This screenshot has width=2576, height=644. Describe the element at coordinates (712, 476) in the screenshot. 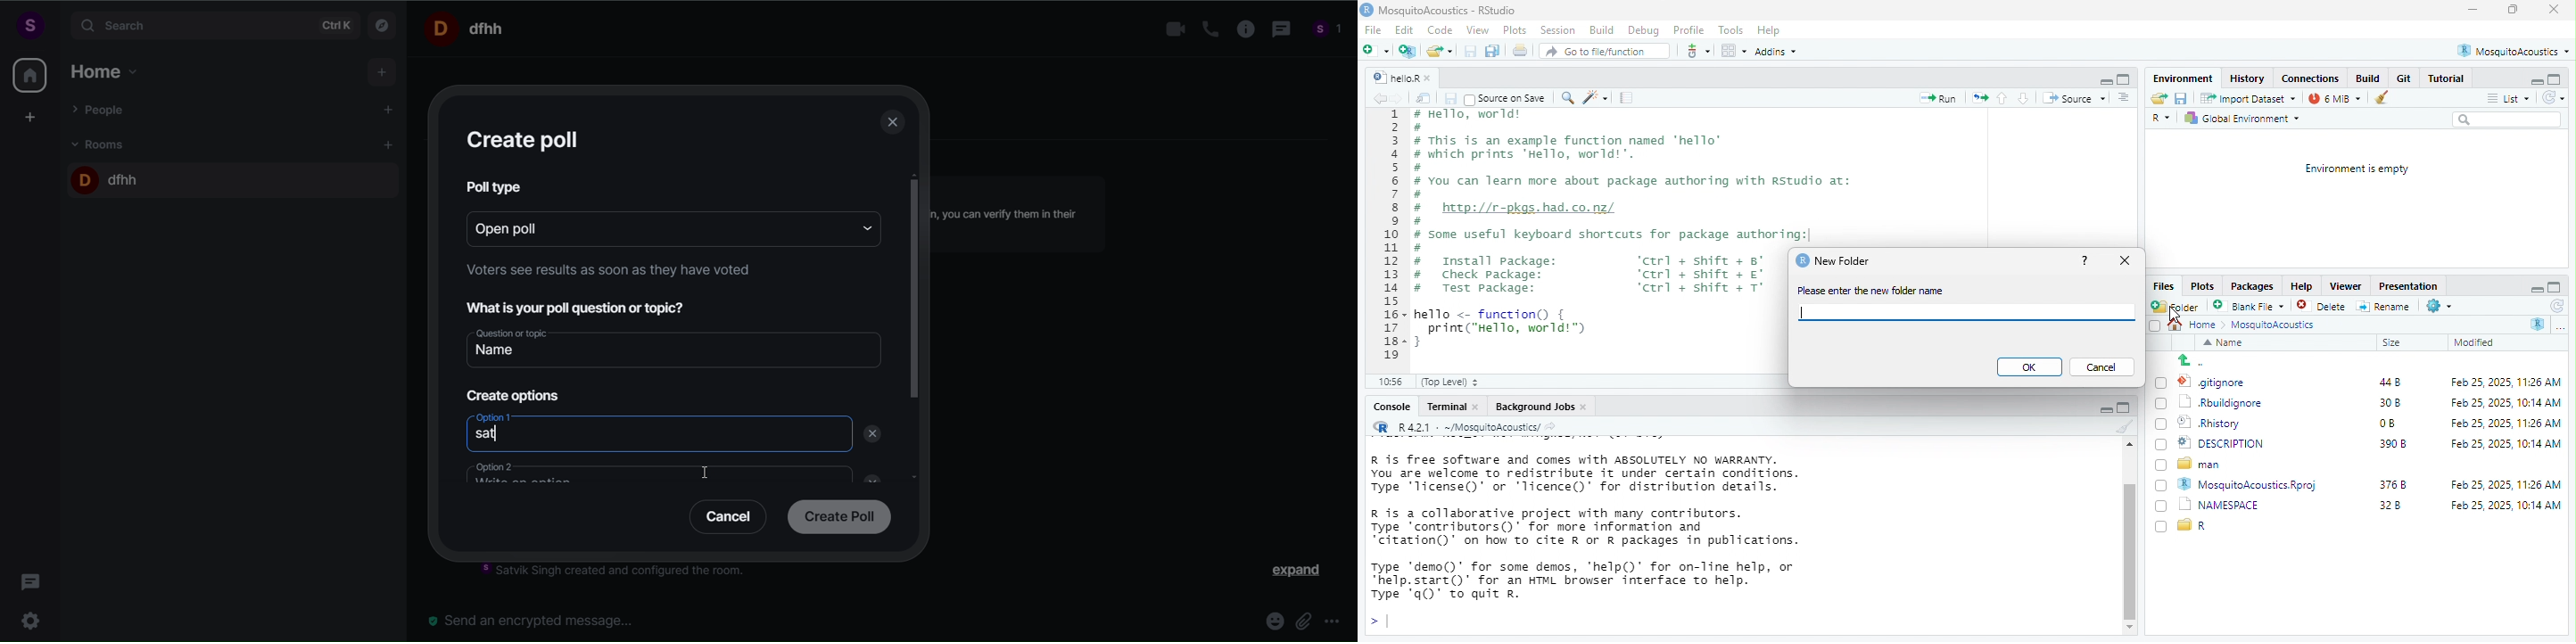

I see `Cursor` at that location.